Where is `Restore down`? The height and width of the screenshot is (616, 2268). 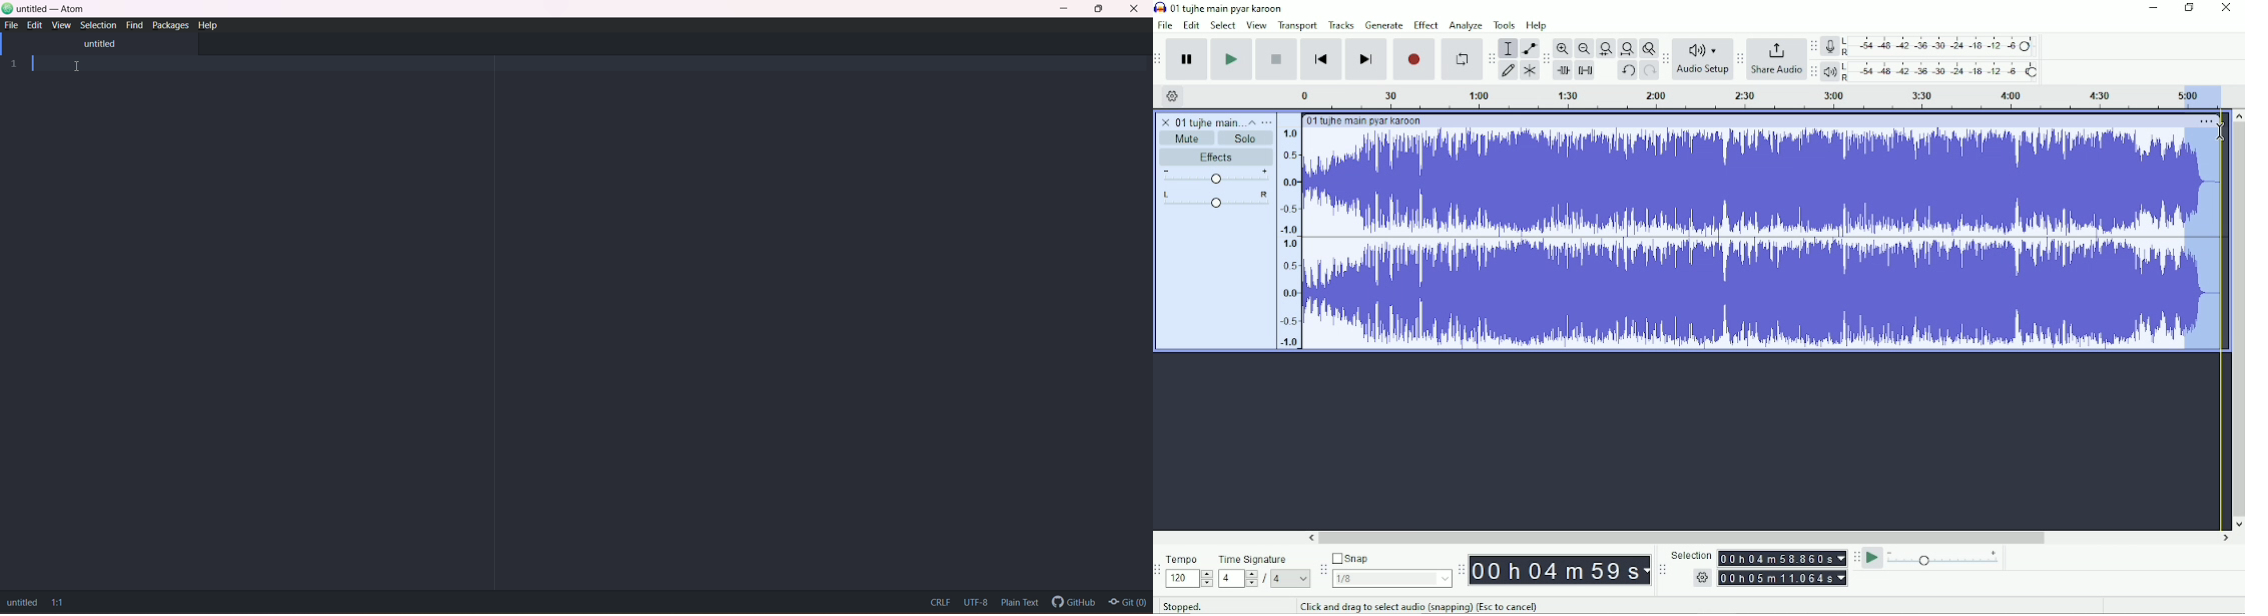
Restore down is located at coordinates (2191, 7).